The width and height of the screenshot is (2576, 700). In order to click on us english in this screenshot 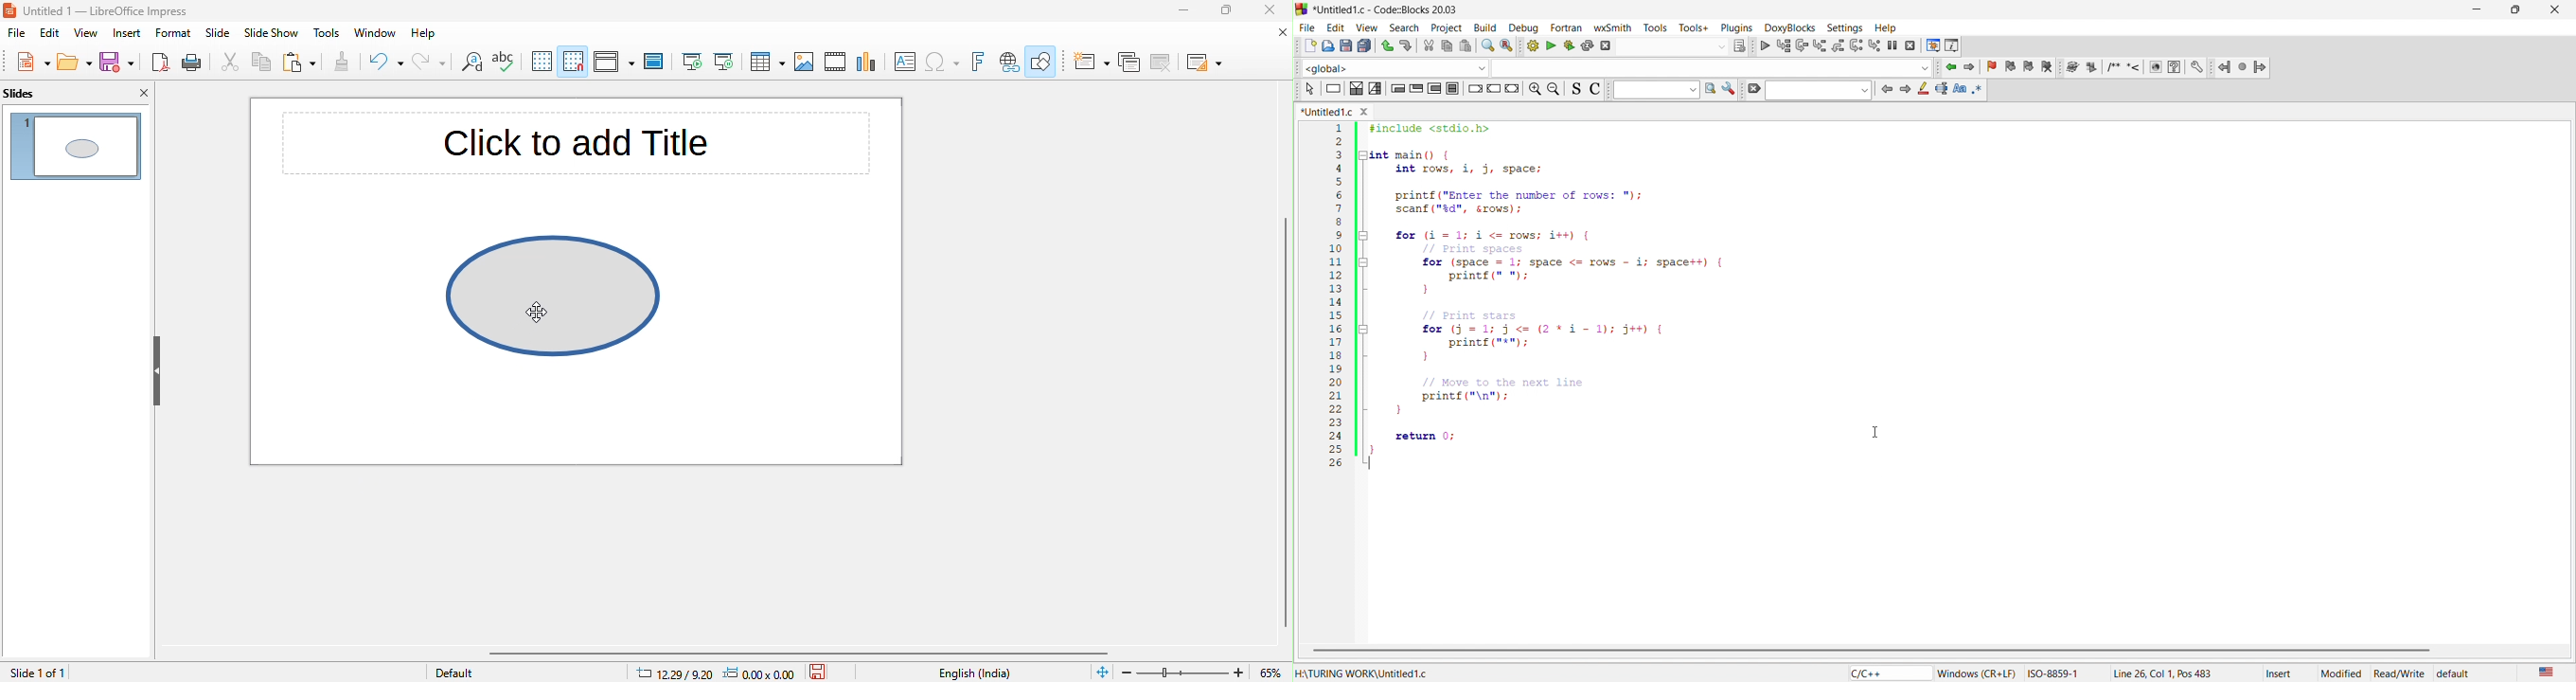, I will do `click(2546, 672)`.